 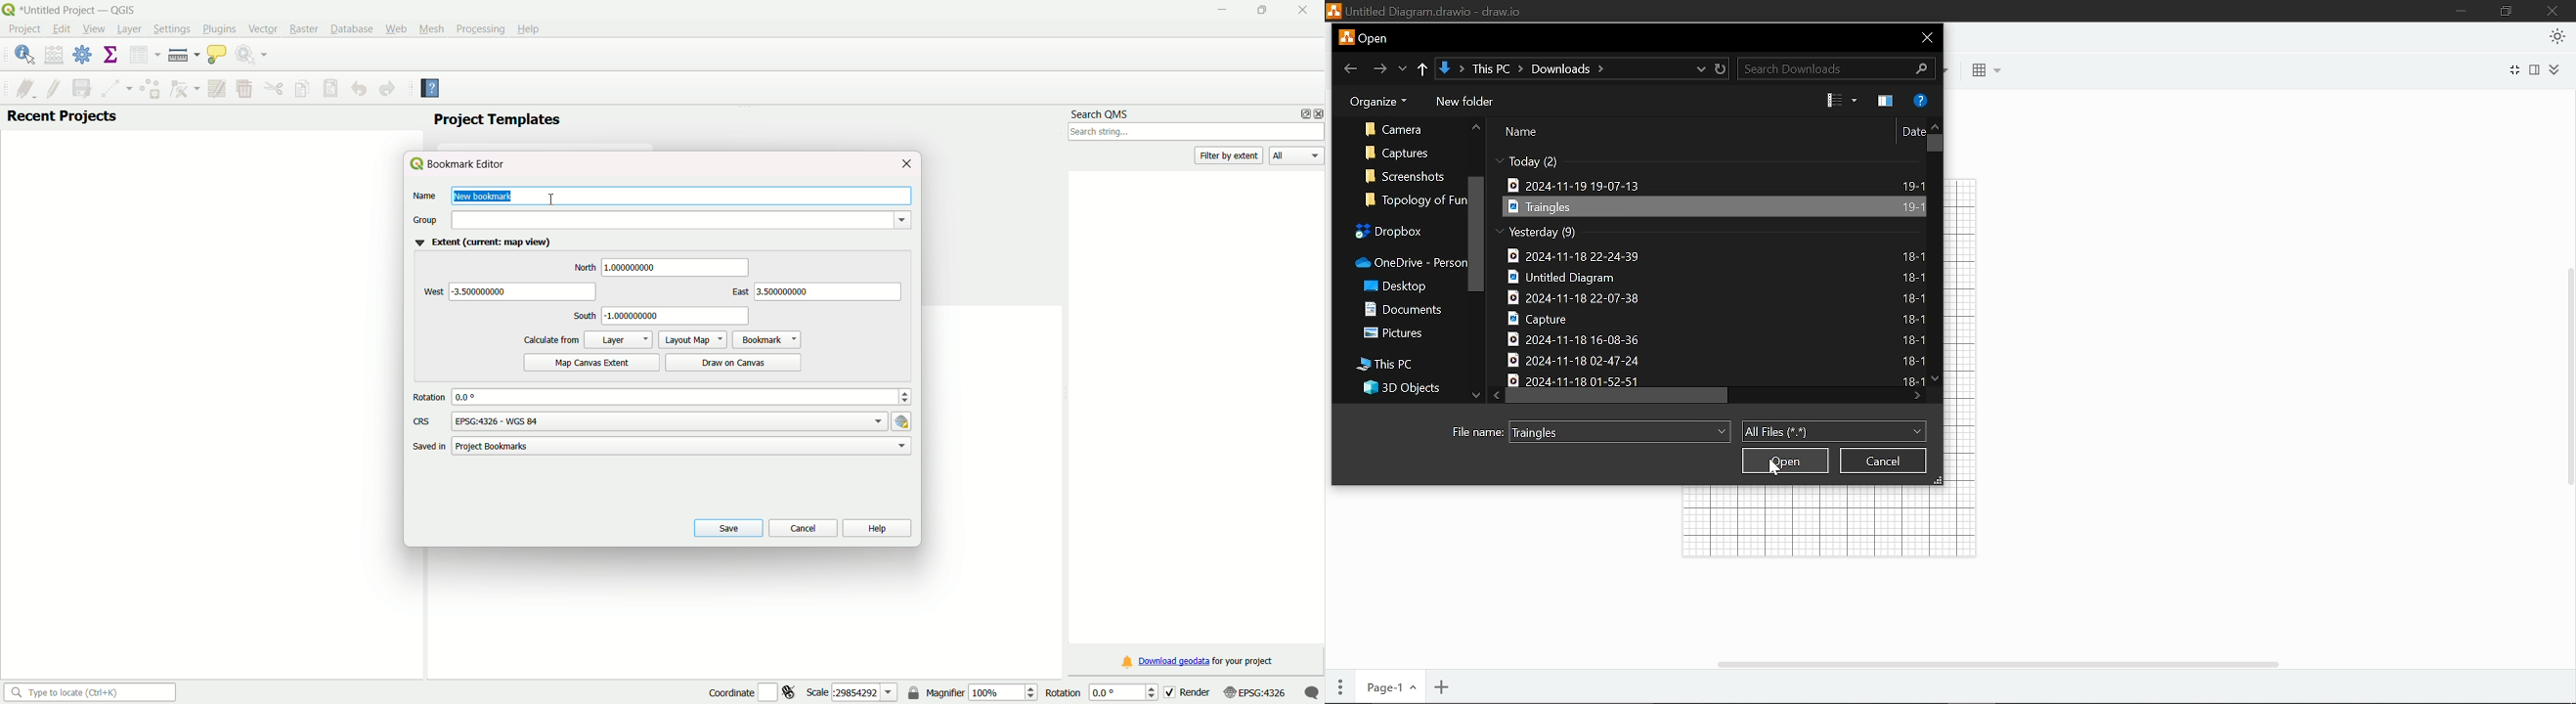 What do you see at coordinates (1254, 691) in the screenshot?
I see `current CRS` at bounding box center [1254, 691].